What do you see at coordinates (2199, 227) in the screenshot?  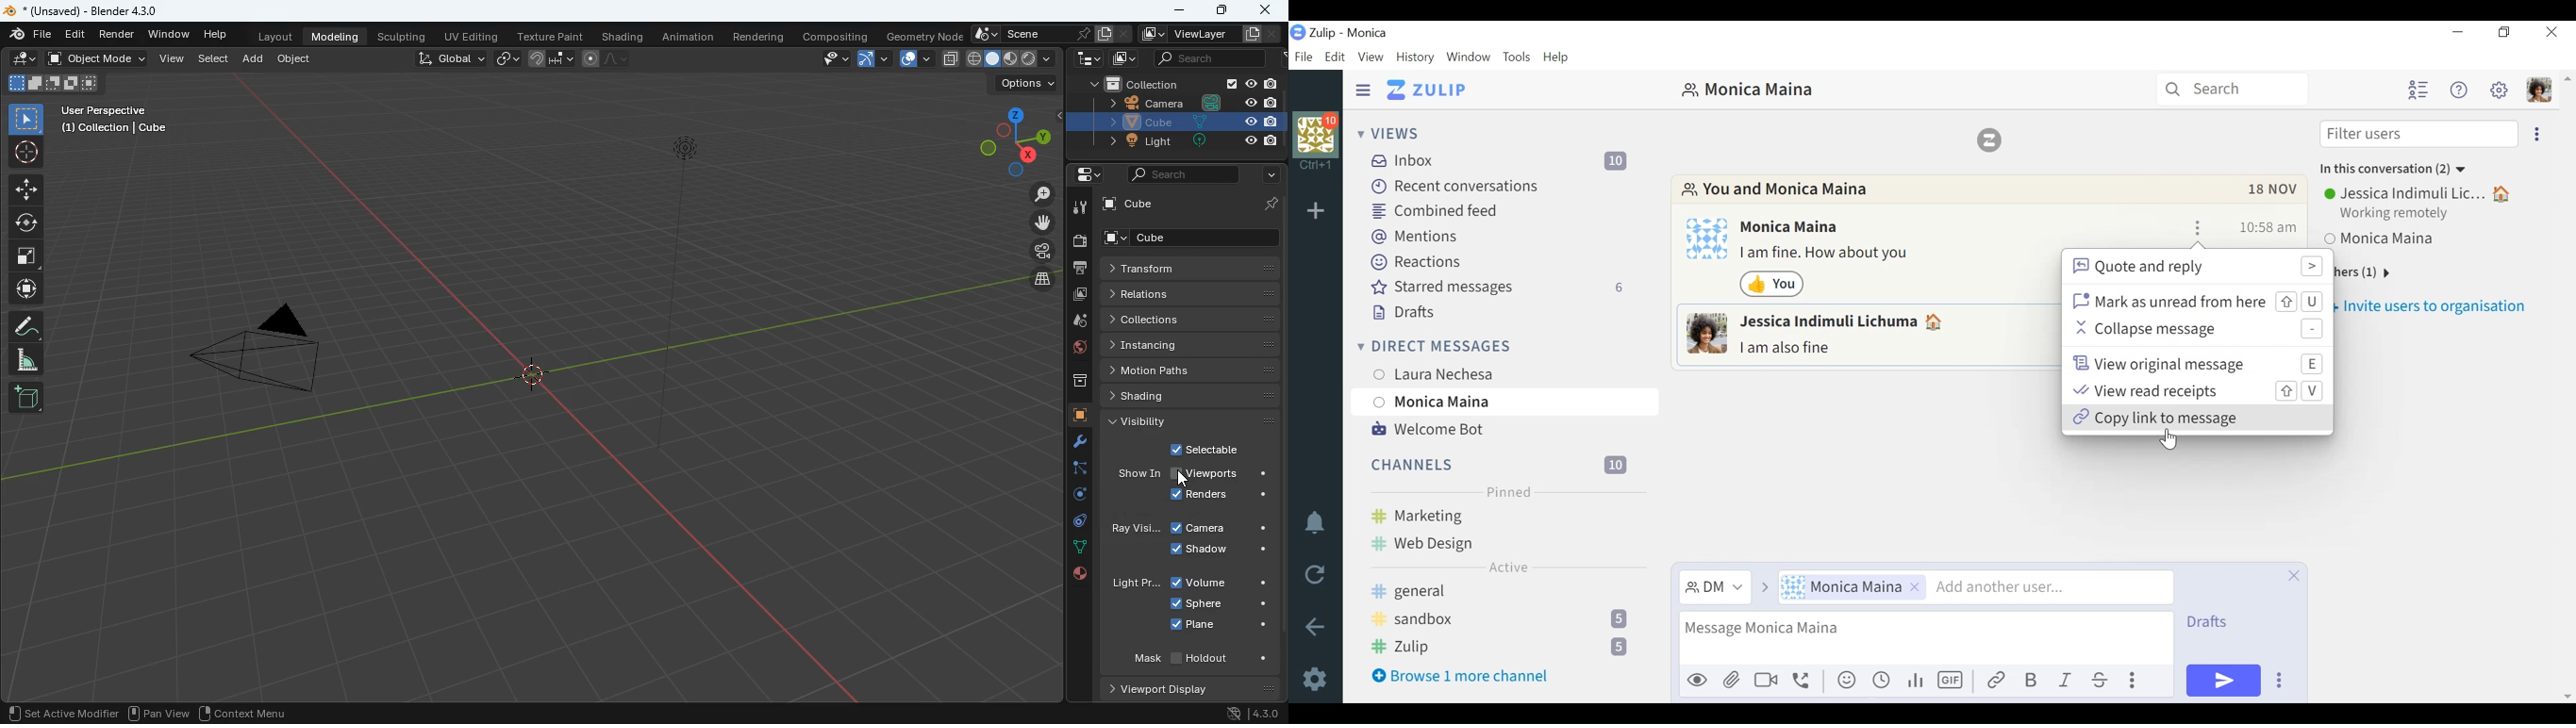 I see `Ellipsis` at bounding box center [2199, 227].